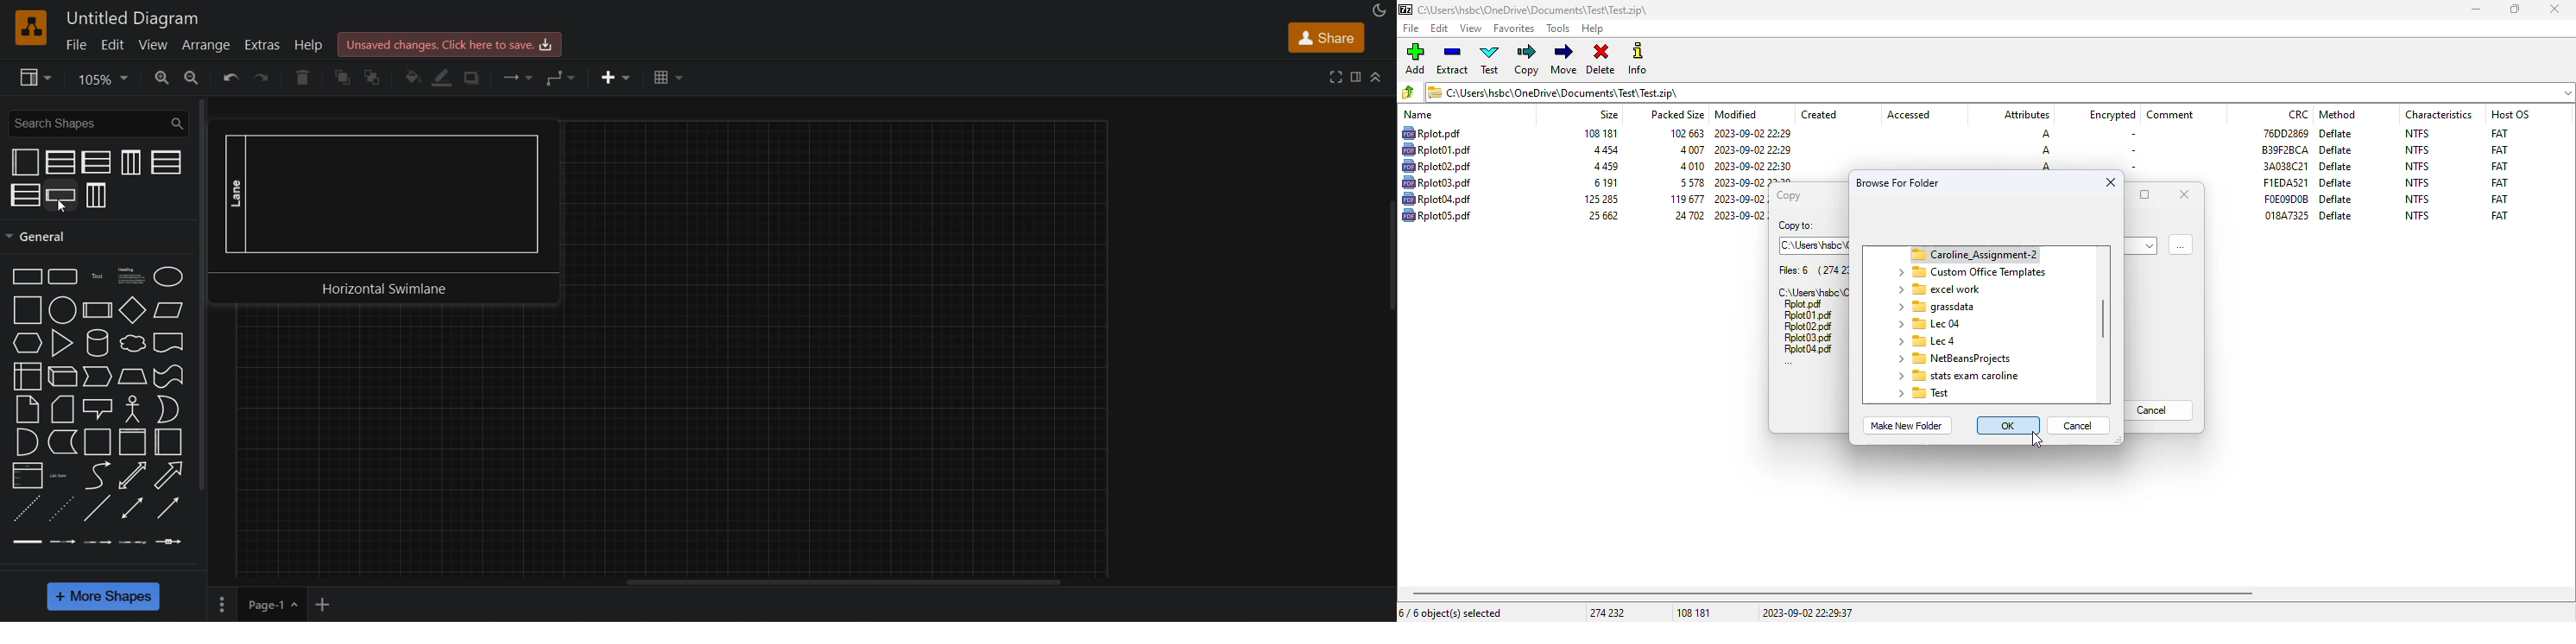 This screenshot has width=2576, height=644. What do you see at coordinates (2336, 166) in the screenshot?
I see `deflate` at bounding box center [2336, 166].